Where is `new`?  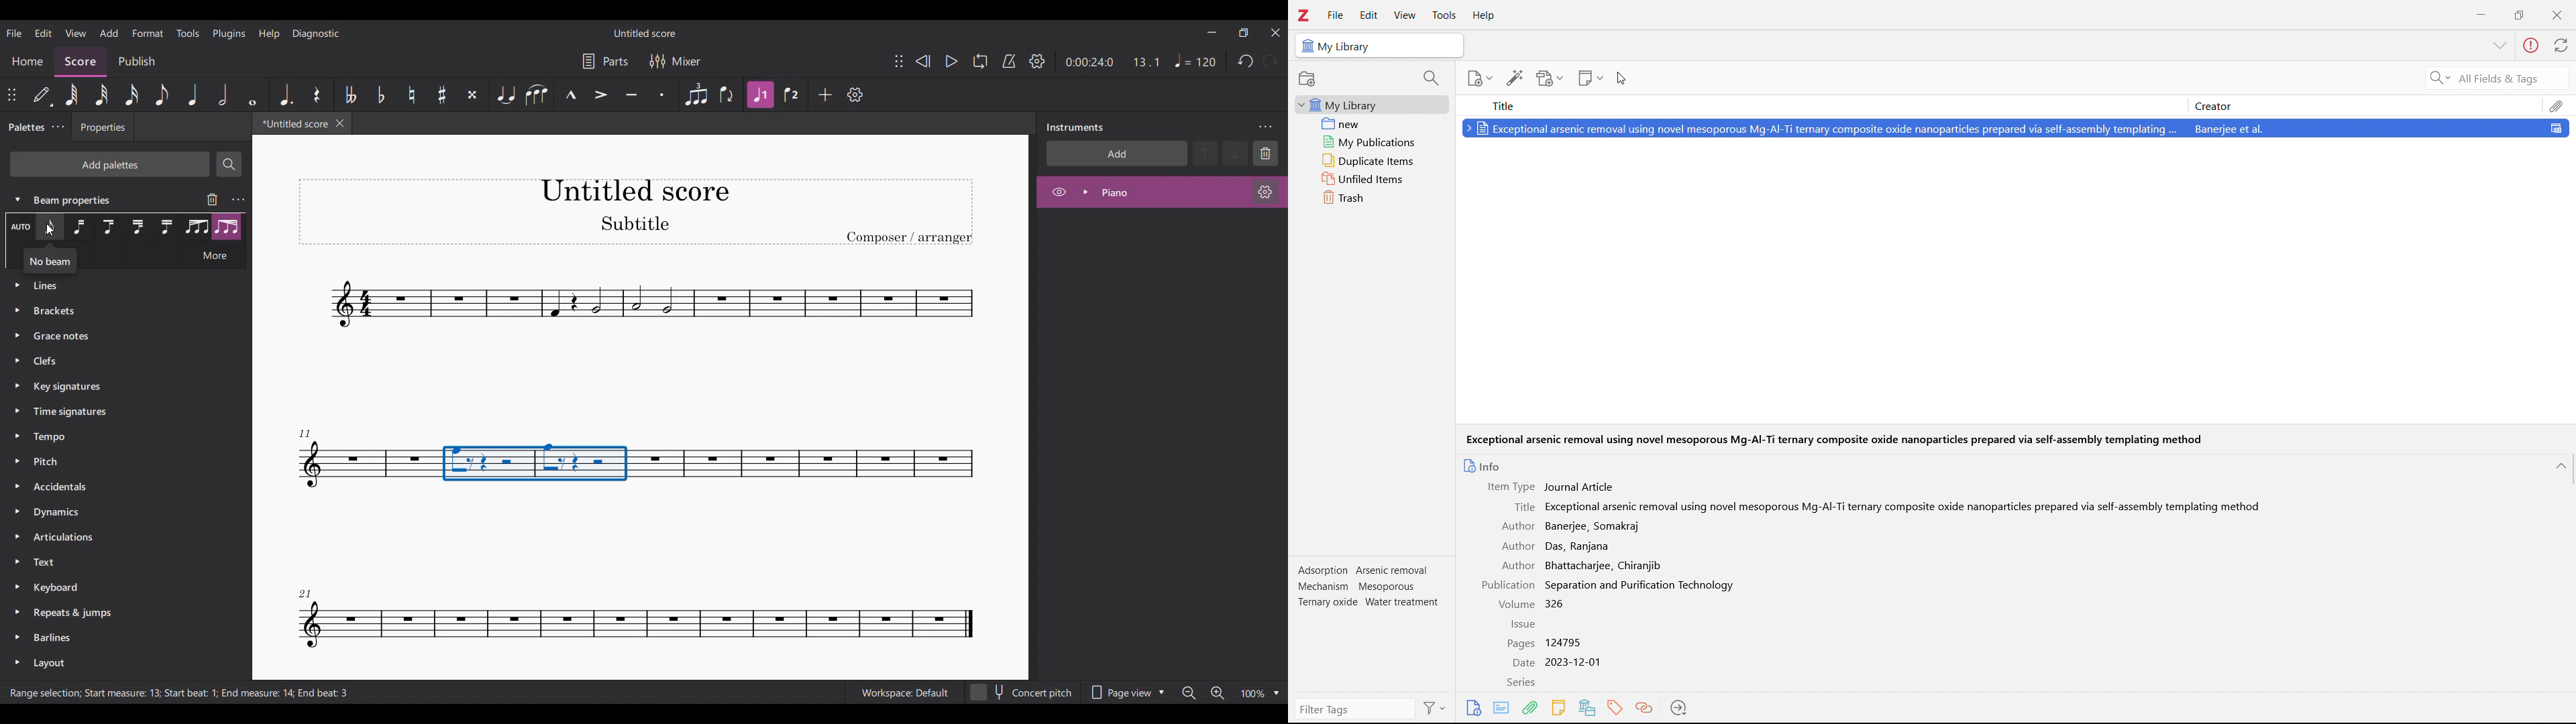 new is located at coordinates (1371, 123).